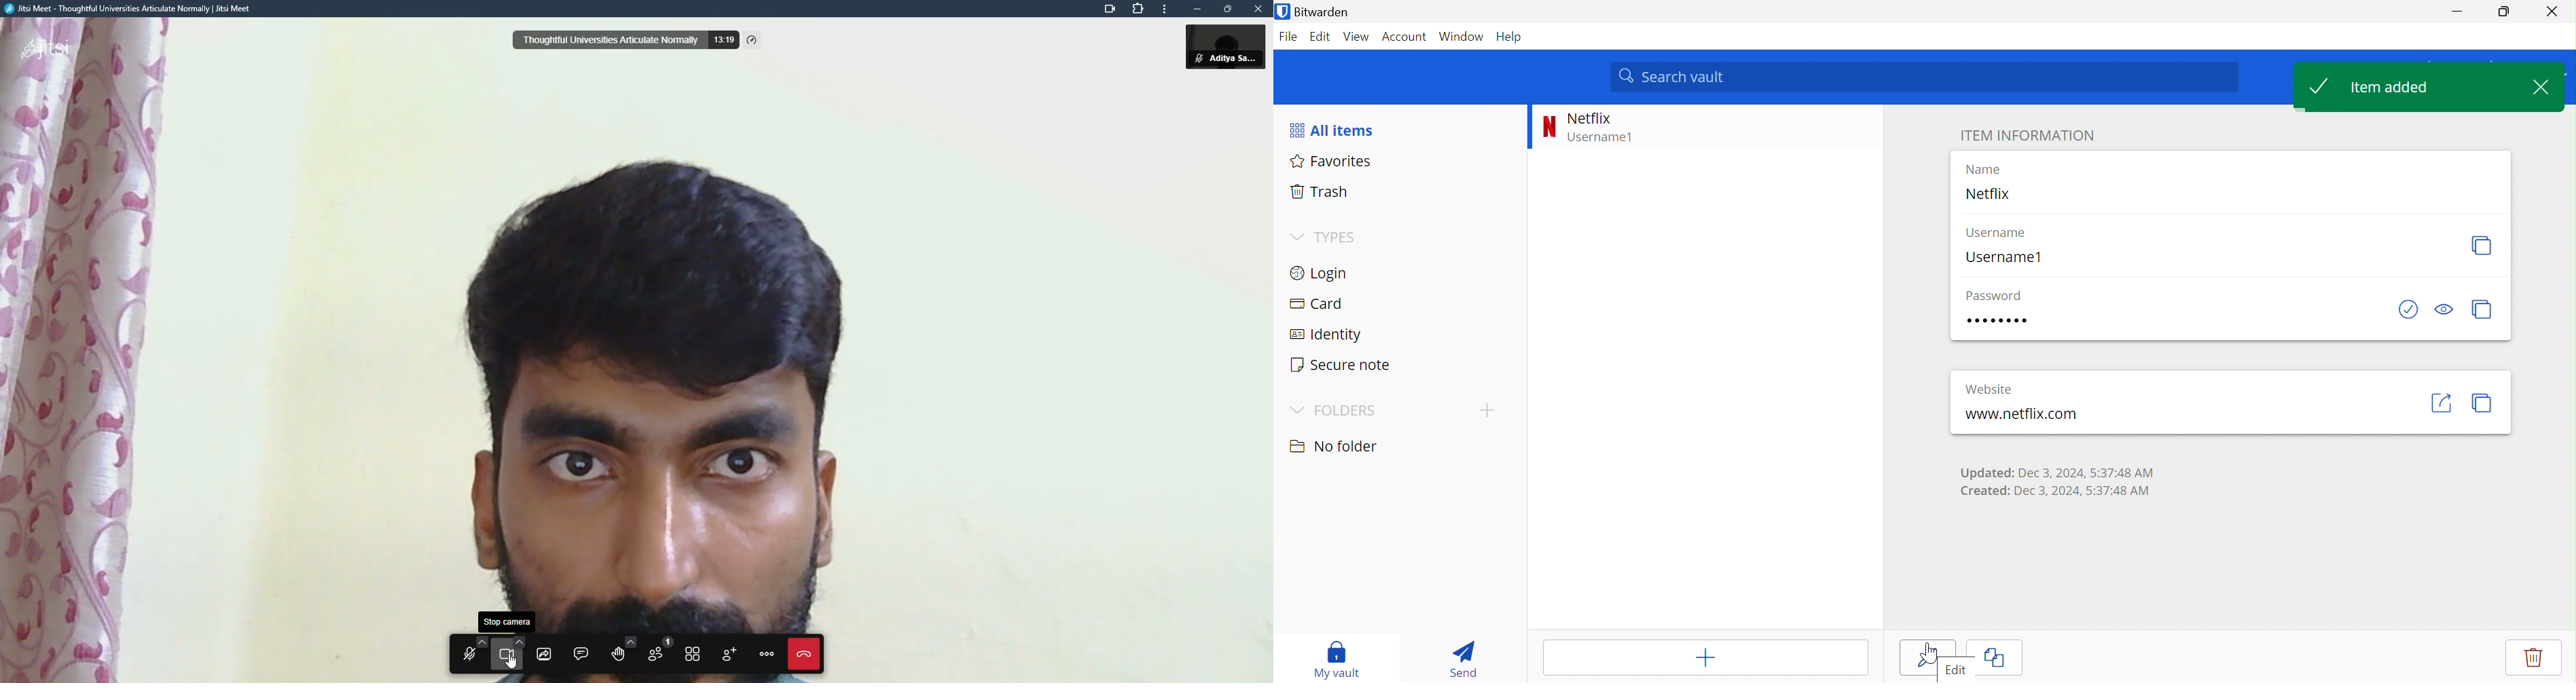 The image size is (2576, 700). What do you see at coordinates (2003, 256) in the screenshot?
I see `Username1` at bounding box center [2003, 256].